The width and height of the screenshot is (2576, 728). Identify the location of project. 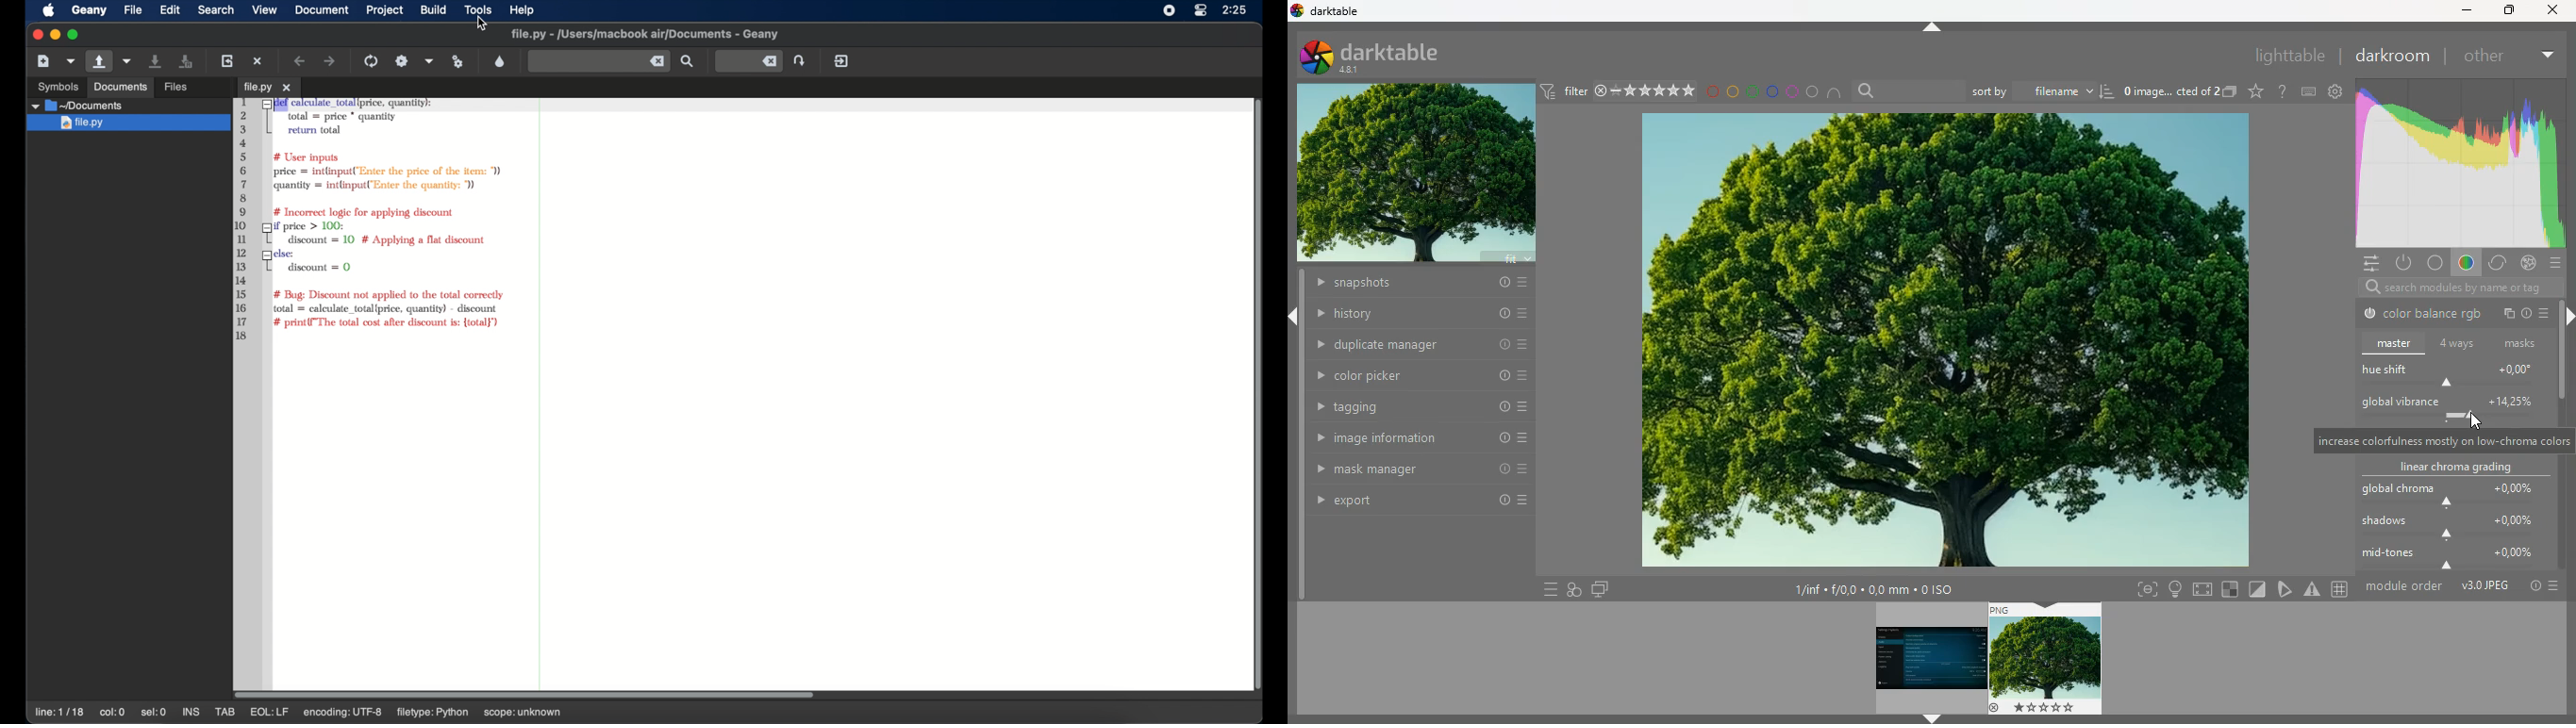
(386, 10).